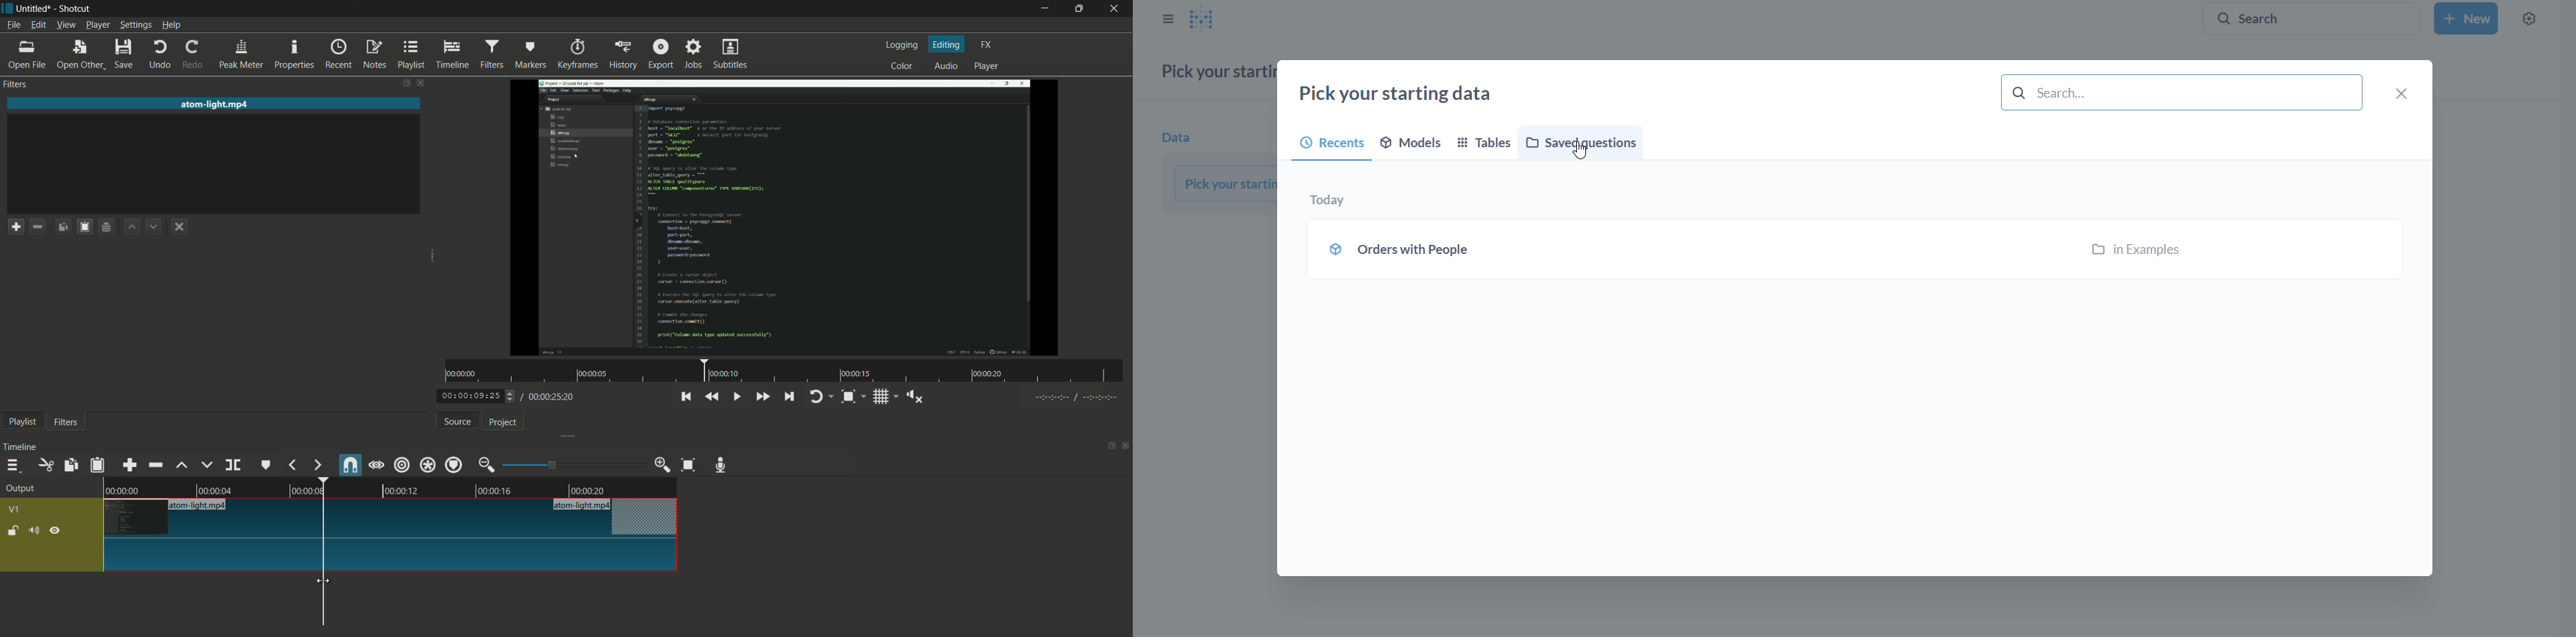  Describe the element at coordinates (171, 26) in the screenshot. I see `help menu` at that location.